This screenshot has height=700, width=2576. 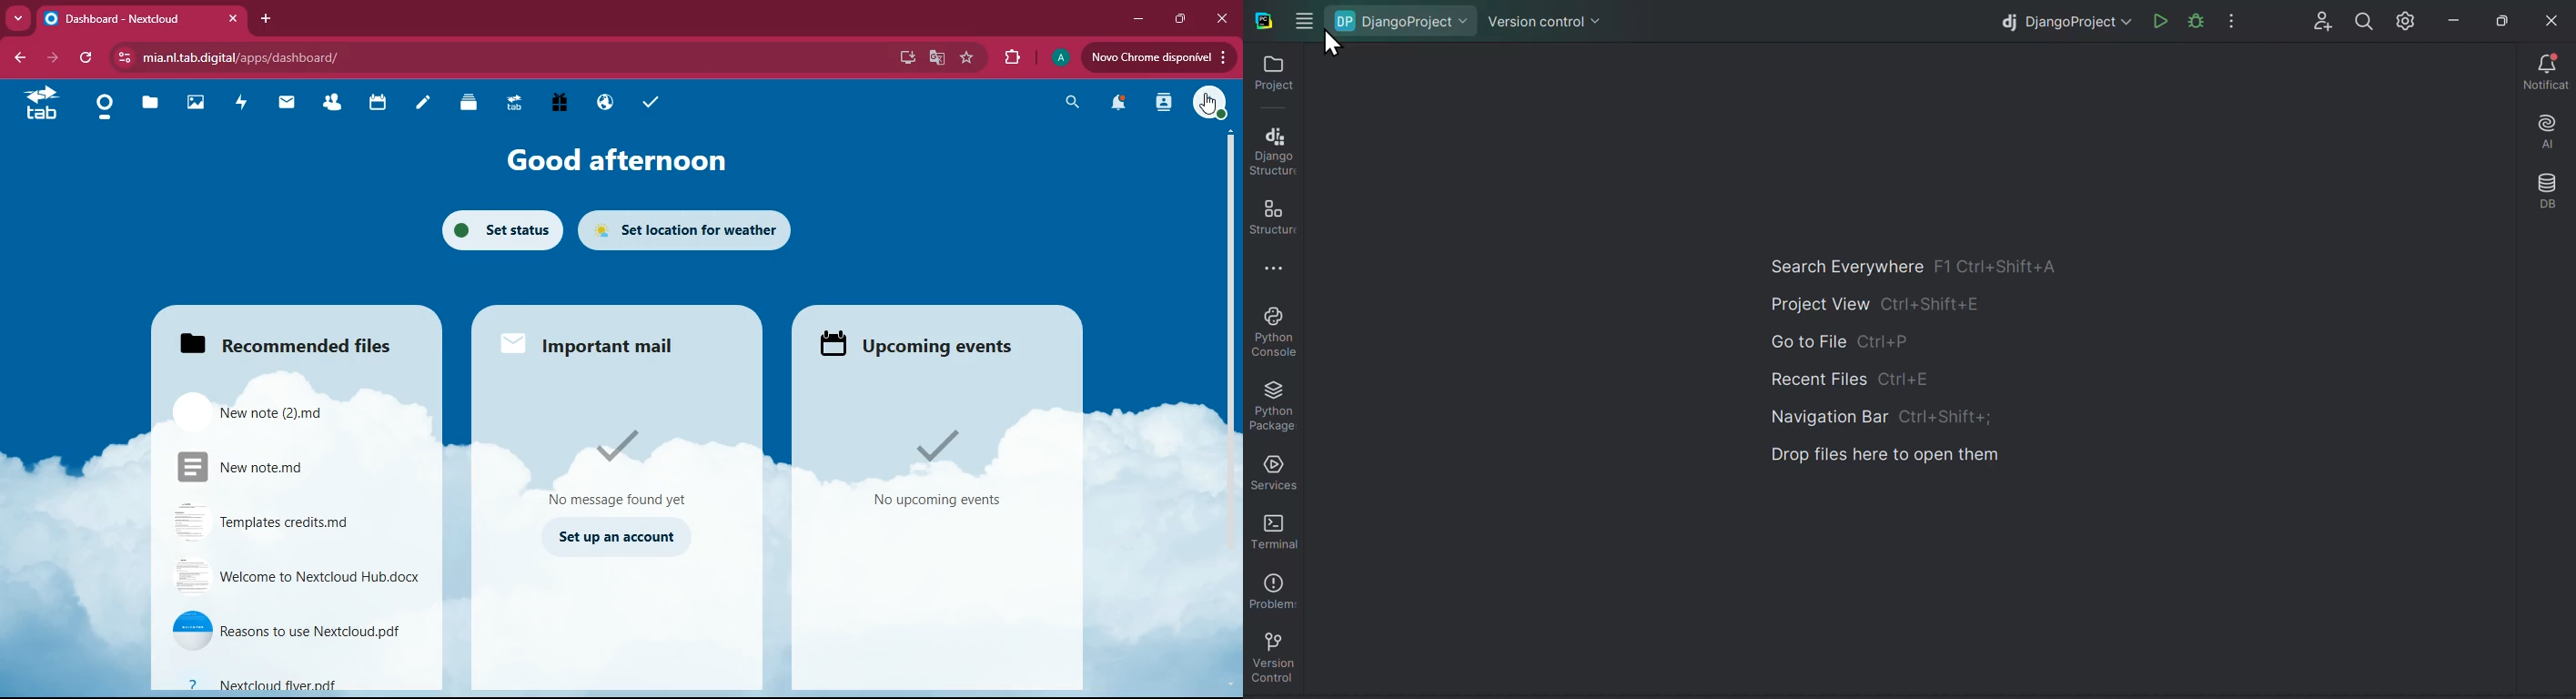 I want to click on forward, so click(x=50, y=58).